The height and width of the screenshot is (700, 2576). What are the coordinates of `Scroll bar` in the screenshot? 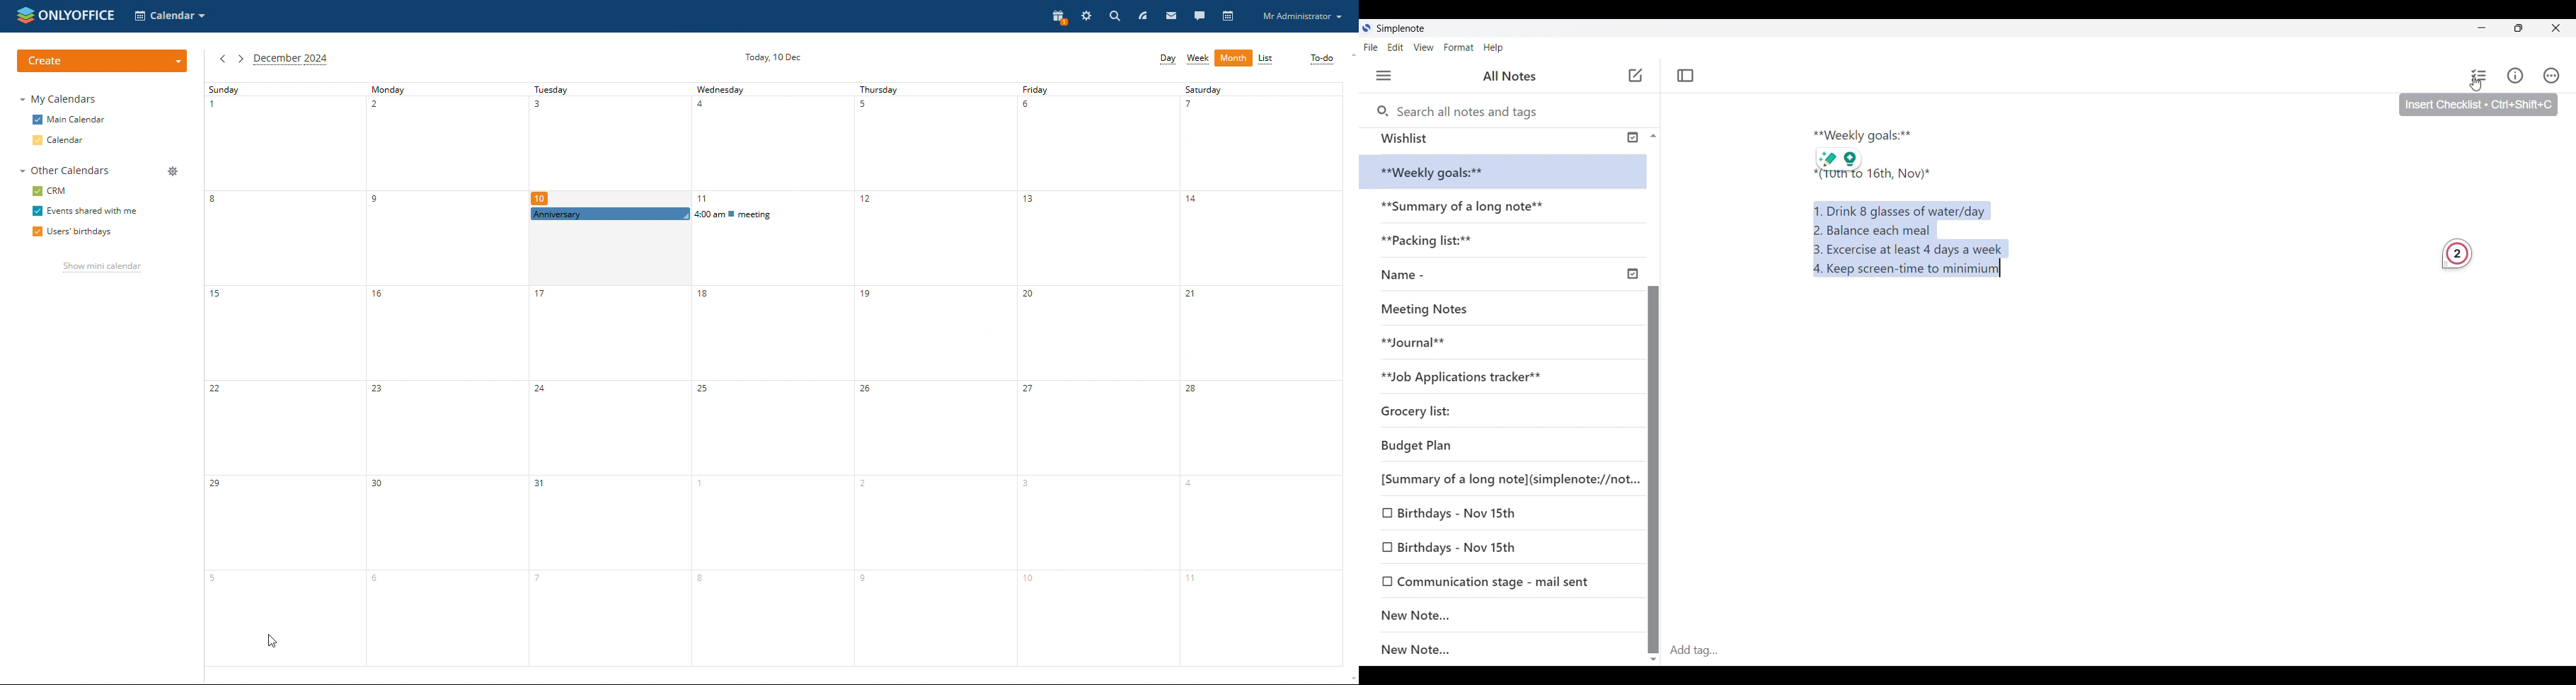 It's located at (1653, 438).